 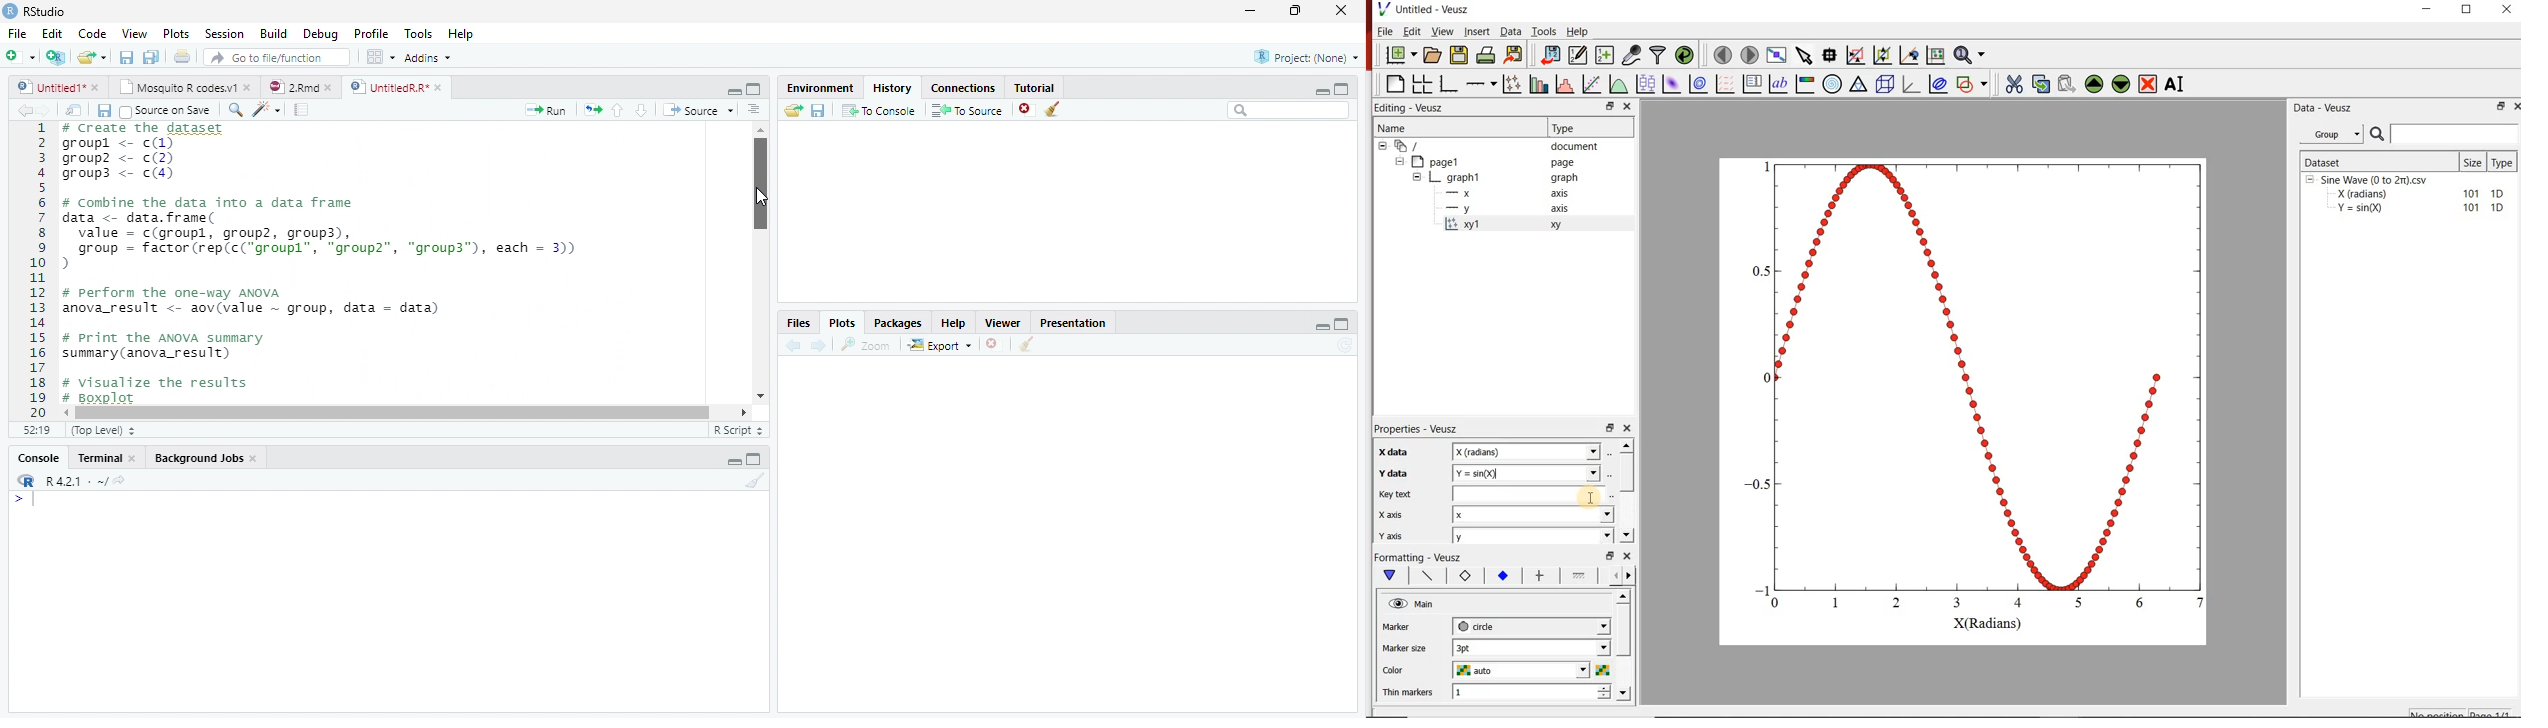 I want to click on text label, so click(x=1779, y=84).